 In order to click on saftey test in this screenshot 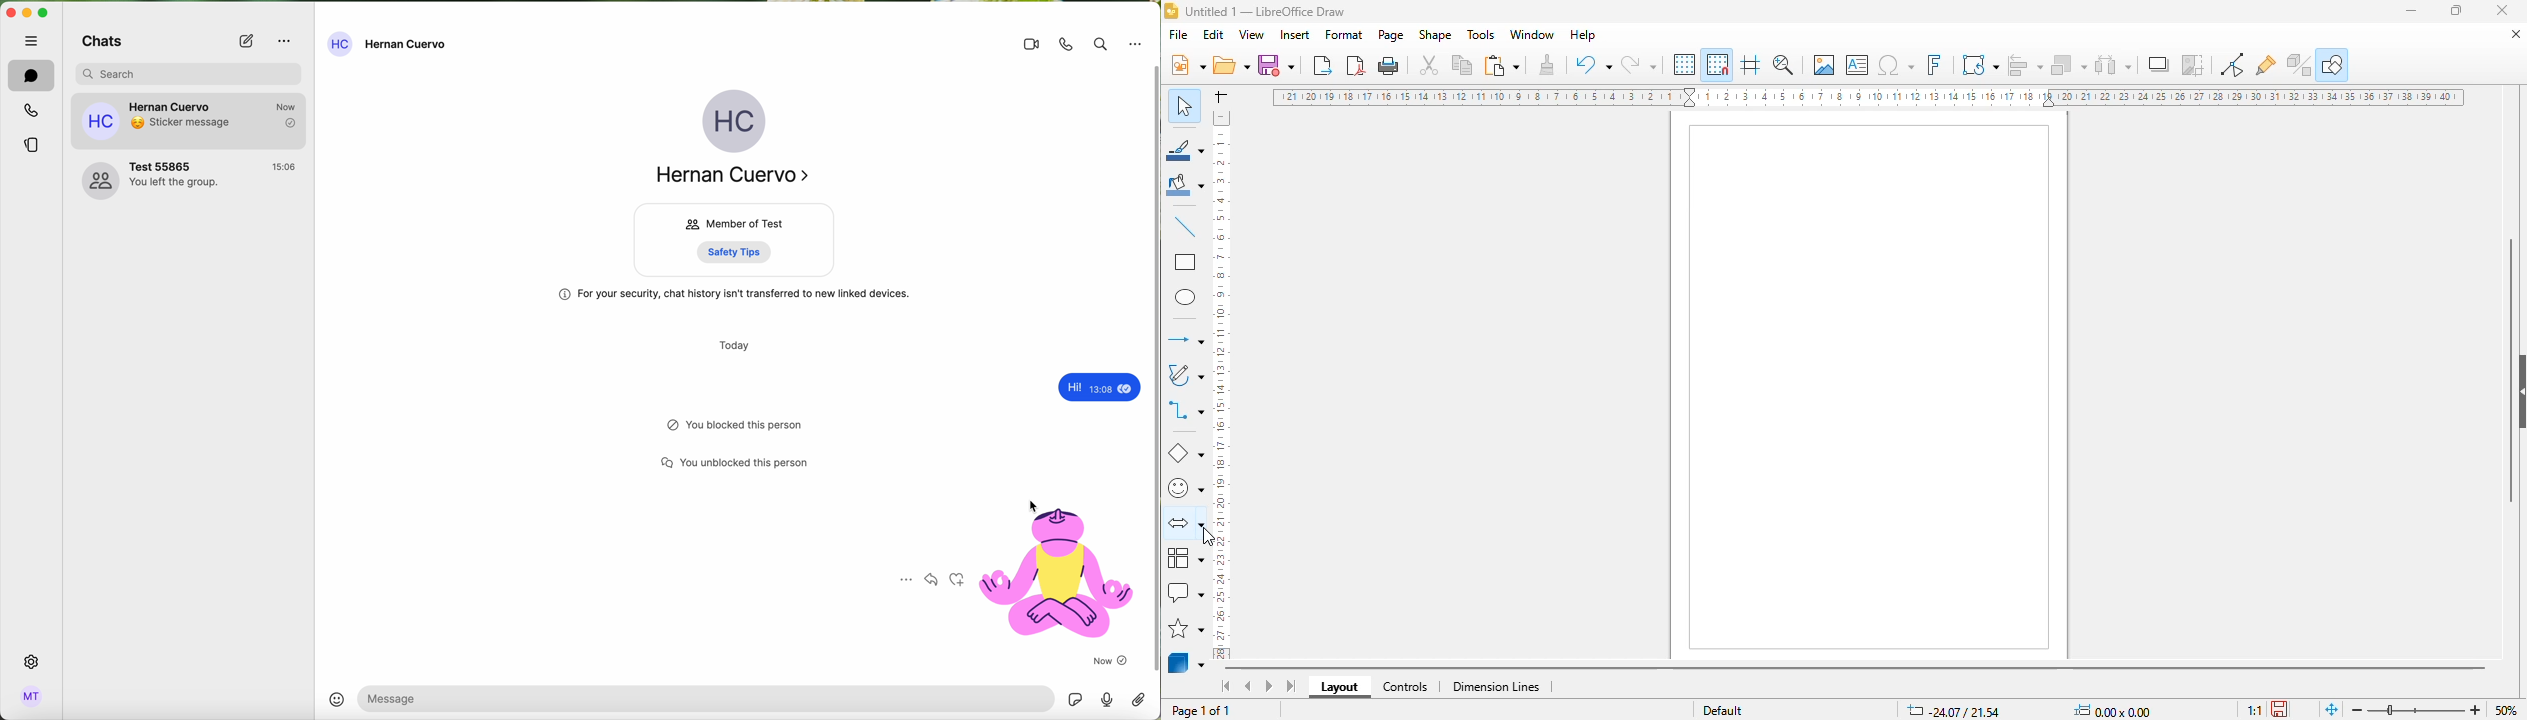, I will do `click(742, 252)`.